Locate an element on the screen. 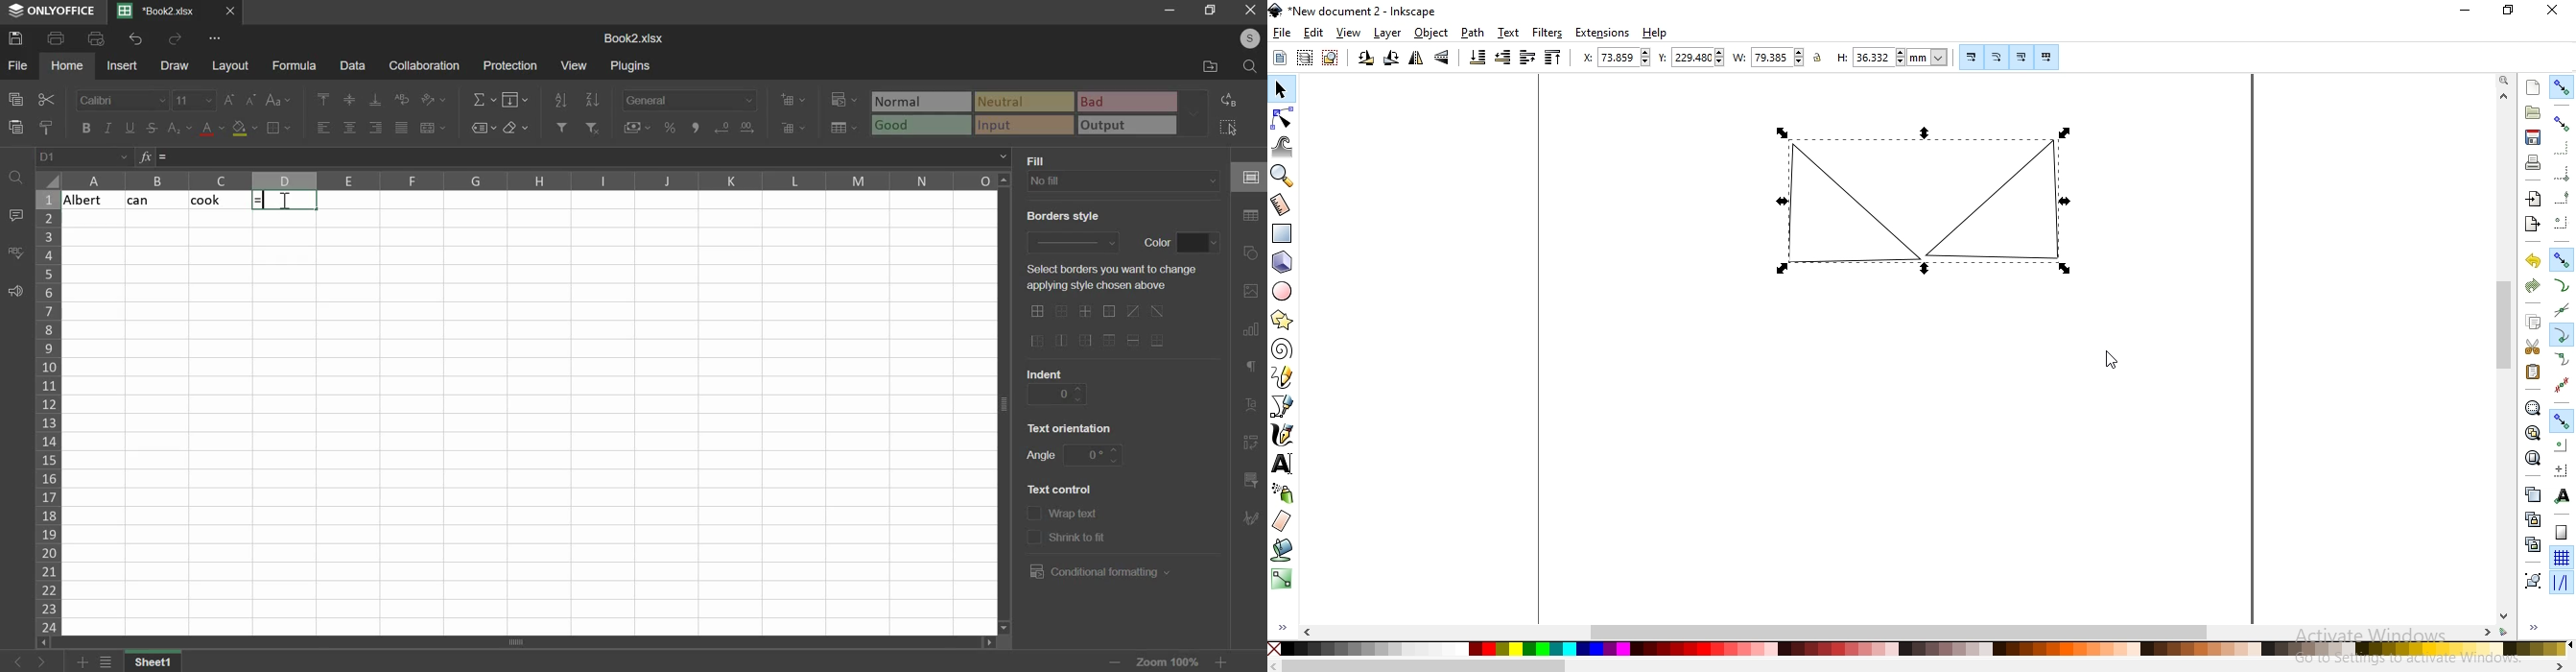 The image size is (2576, 672). minimize is located at coordinates (1173, 12).